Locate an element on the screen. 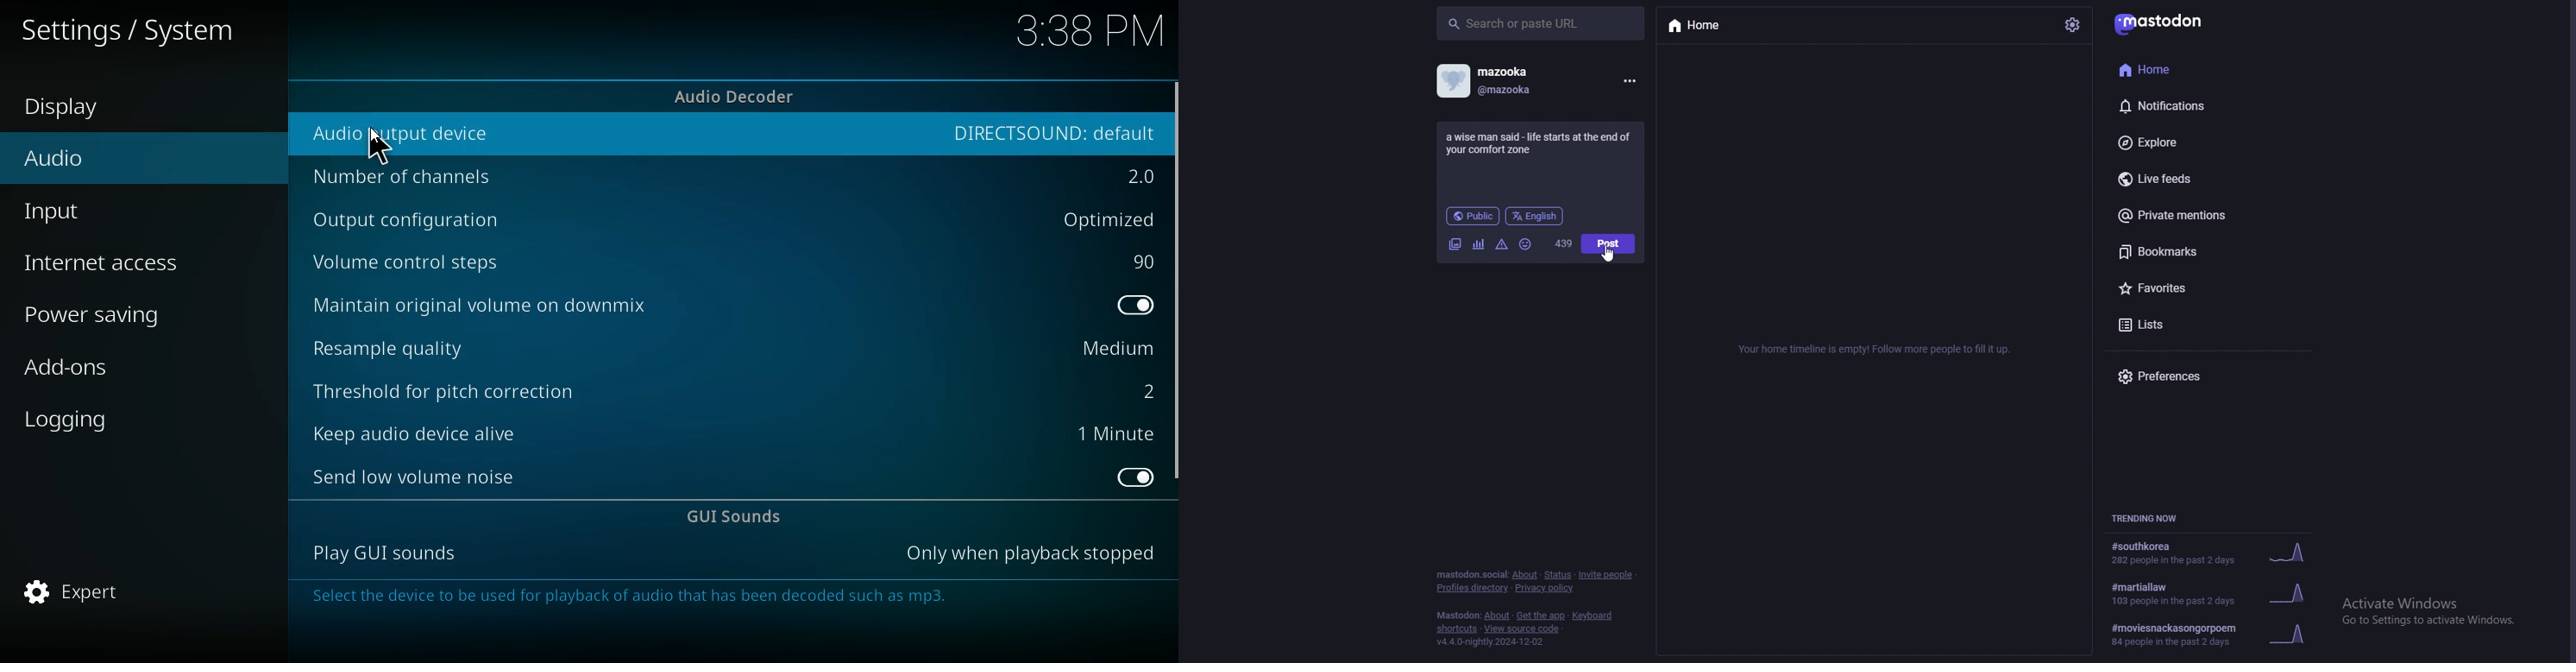 This screenshot has height=672, width=2576. option is located at coordinates (1113, 350).